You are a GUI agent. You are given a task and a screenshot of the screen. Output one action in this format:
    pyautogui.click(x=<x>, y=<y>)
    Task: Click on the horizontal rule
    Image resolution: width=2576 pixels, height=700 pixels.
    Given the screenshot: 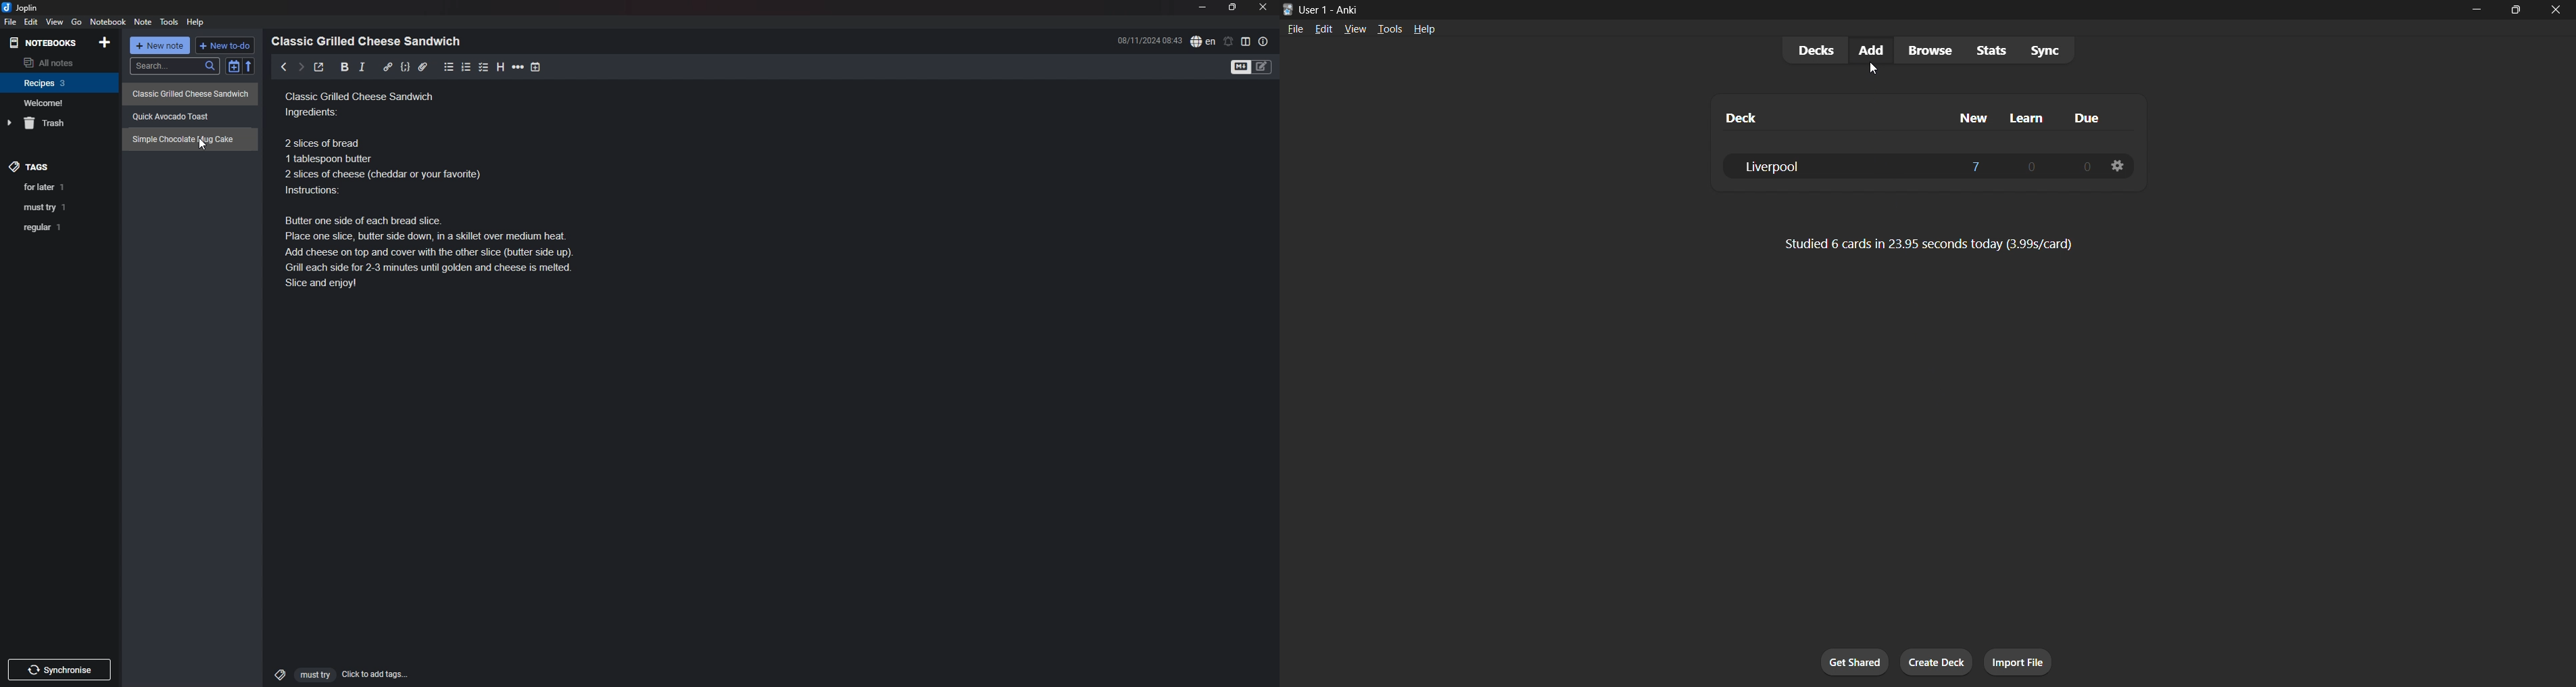 What is the action you would take?
    pyautogui.click(x=519, y=67)
    